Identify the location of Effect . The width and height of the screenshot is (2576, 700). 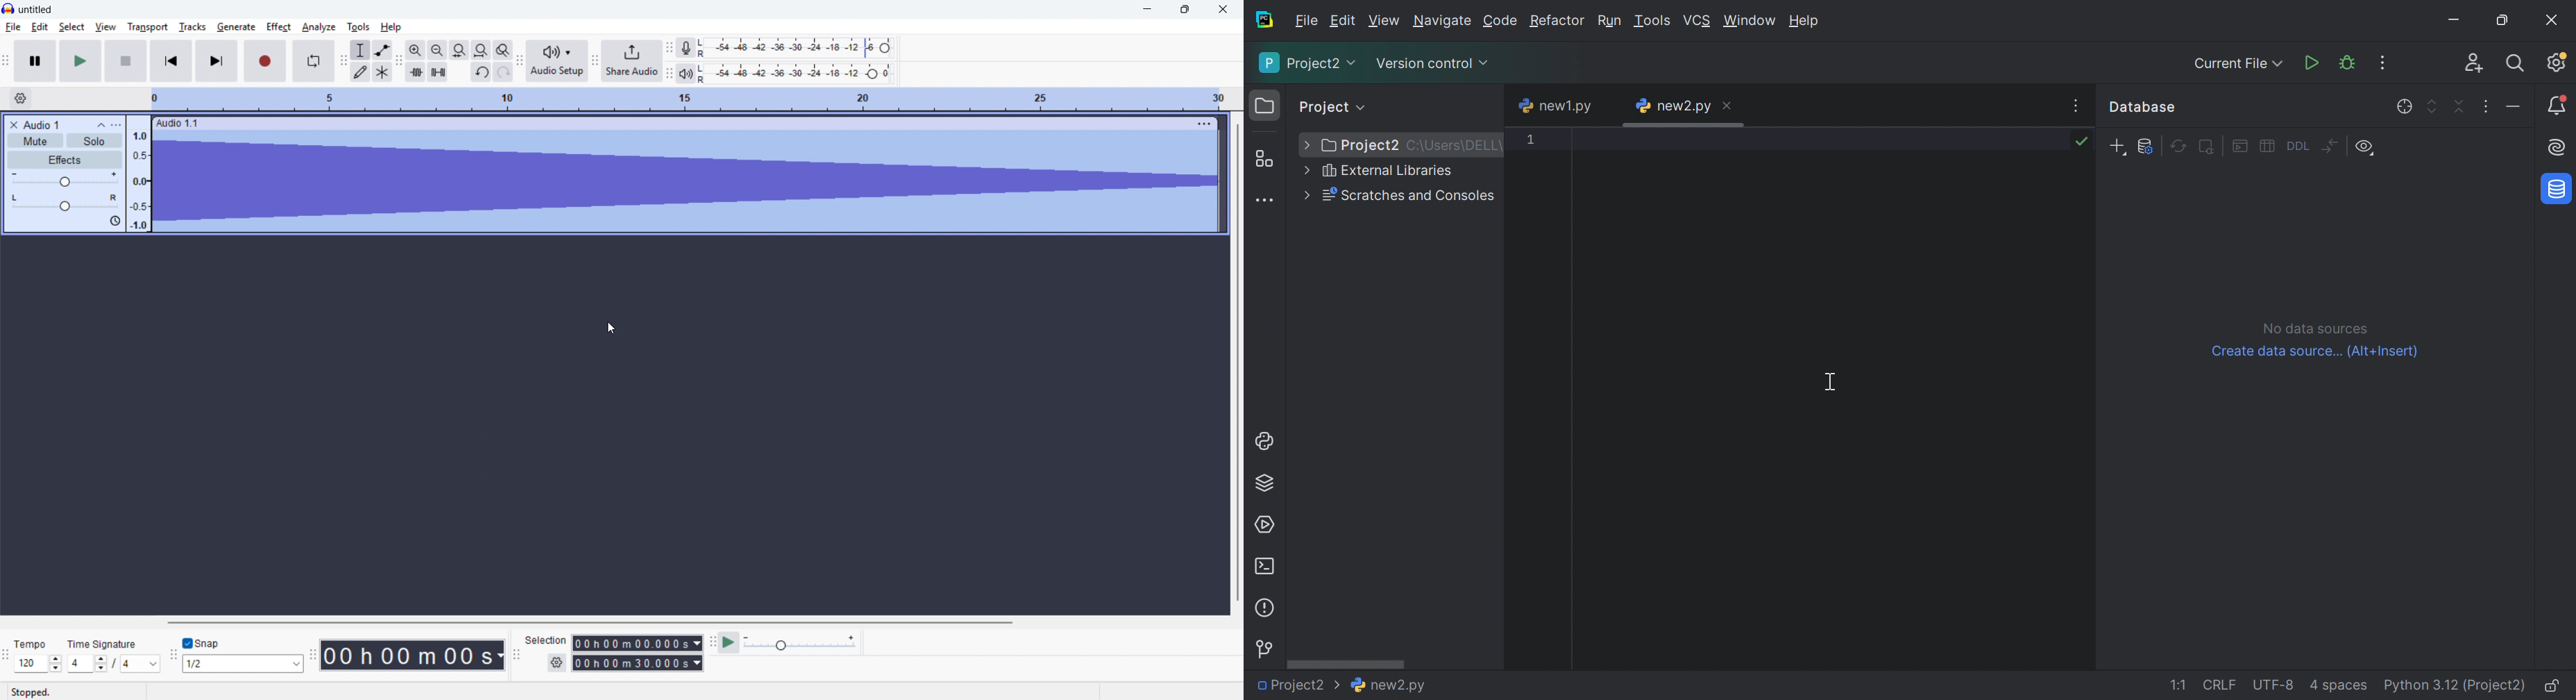
(278, 27).